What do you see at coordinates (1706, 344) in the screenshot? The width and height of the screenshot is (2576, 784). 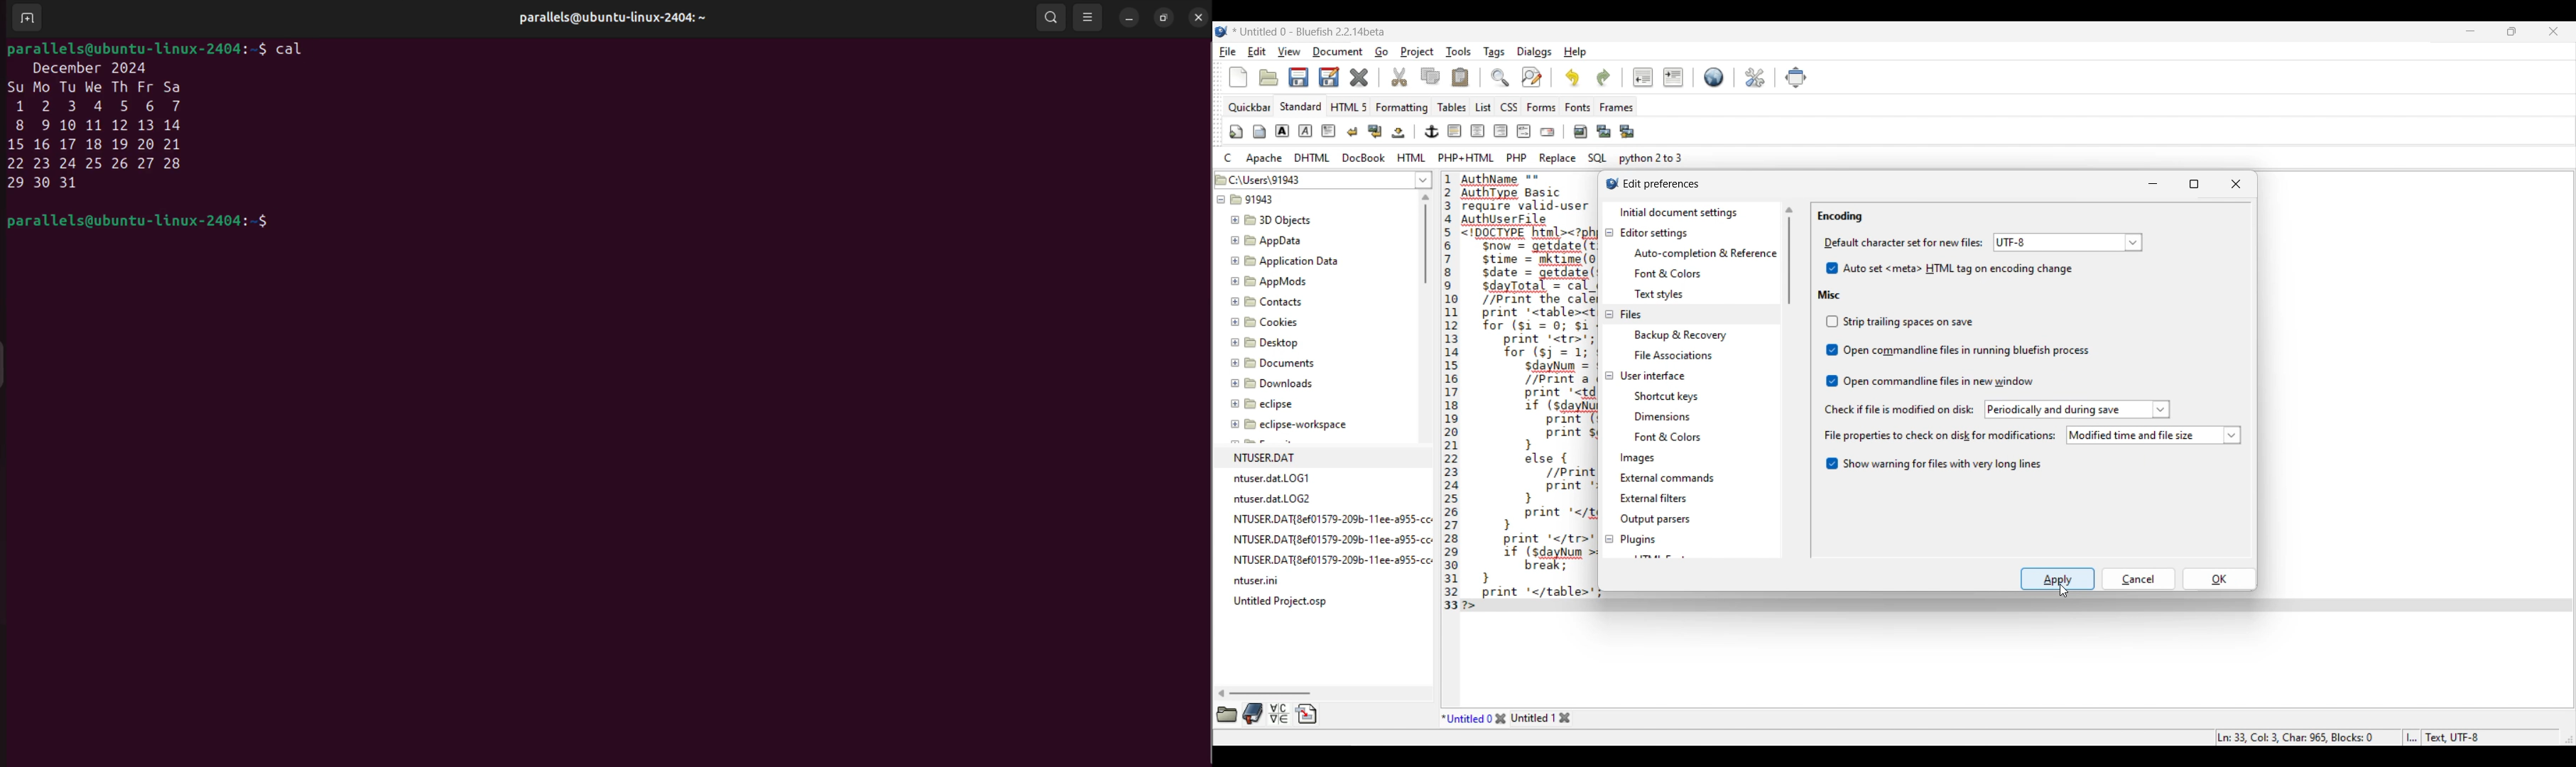 I see `Files setting options` at bounding box center [1706, 344].